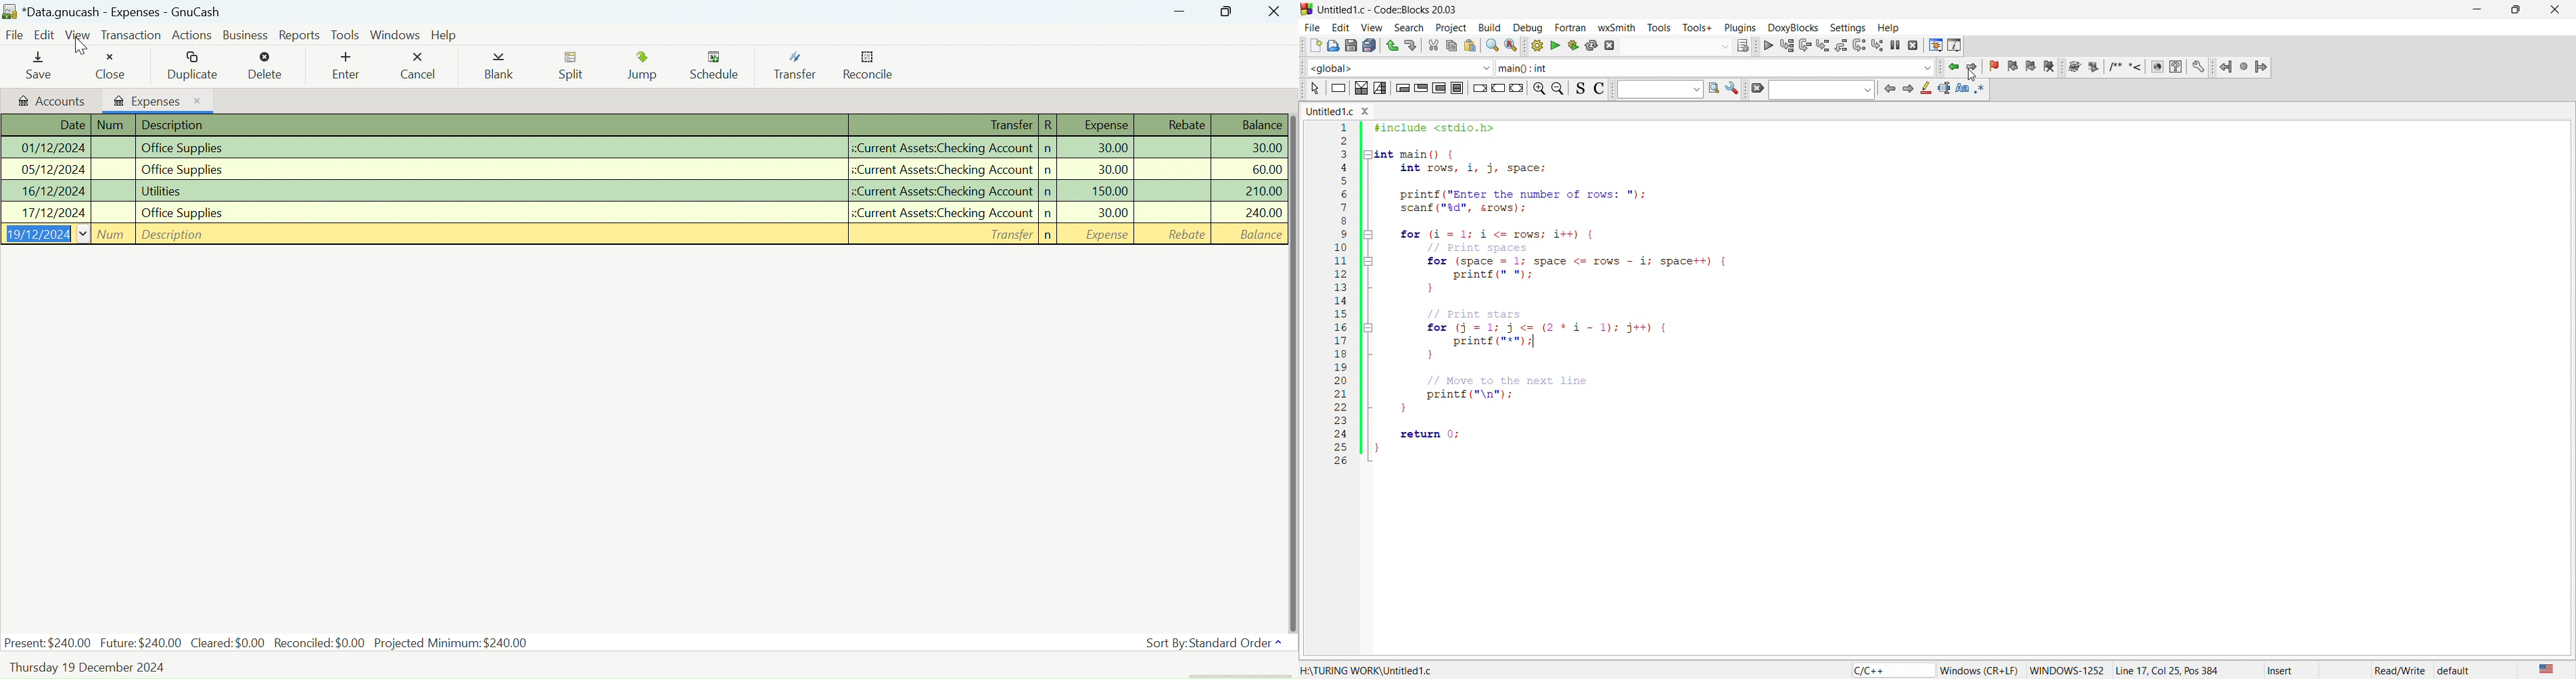  I want to click on title bar - Untitled1.c-Code::Blocks 20.03, so click(1876, 7).